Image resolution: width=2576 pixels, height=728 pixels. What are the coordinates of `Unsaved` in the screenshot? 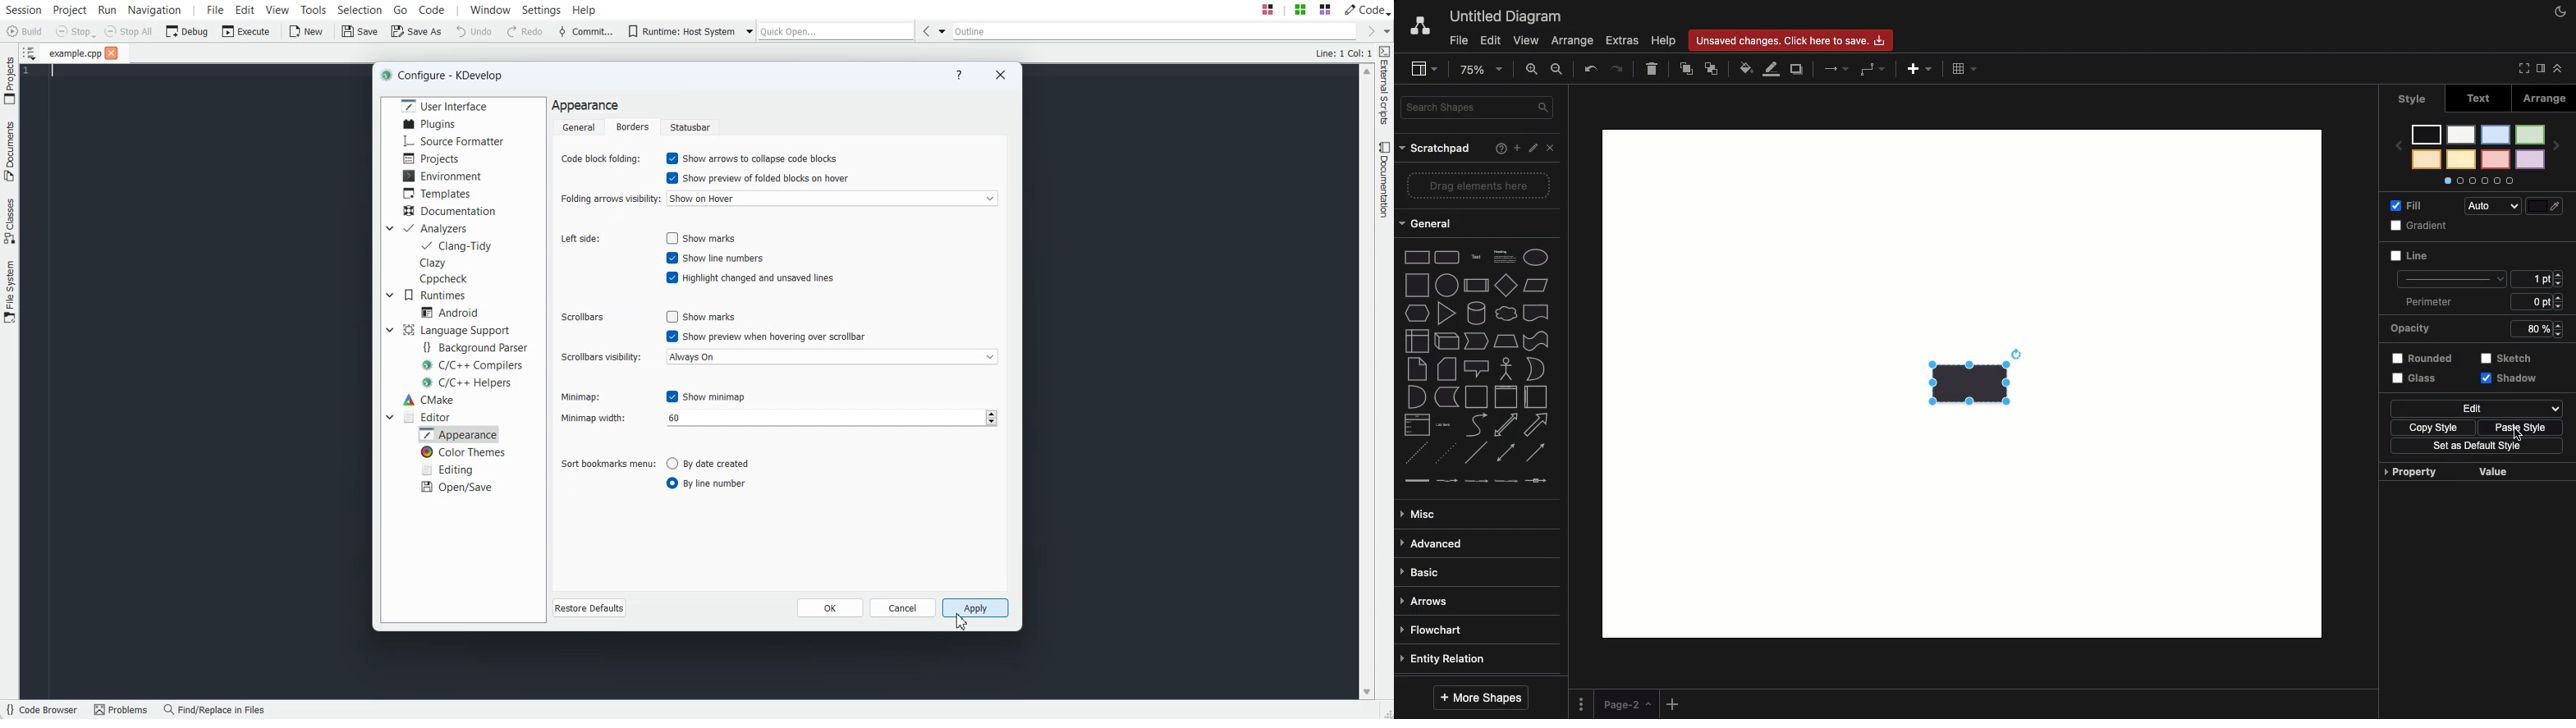 It's located at (1791, 42).